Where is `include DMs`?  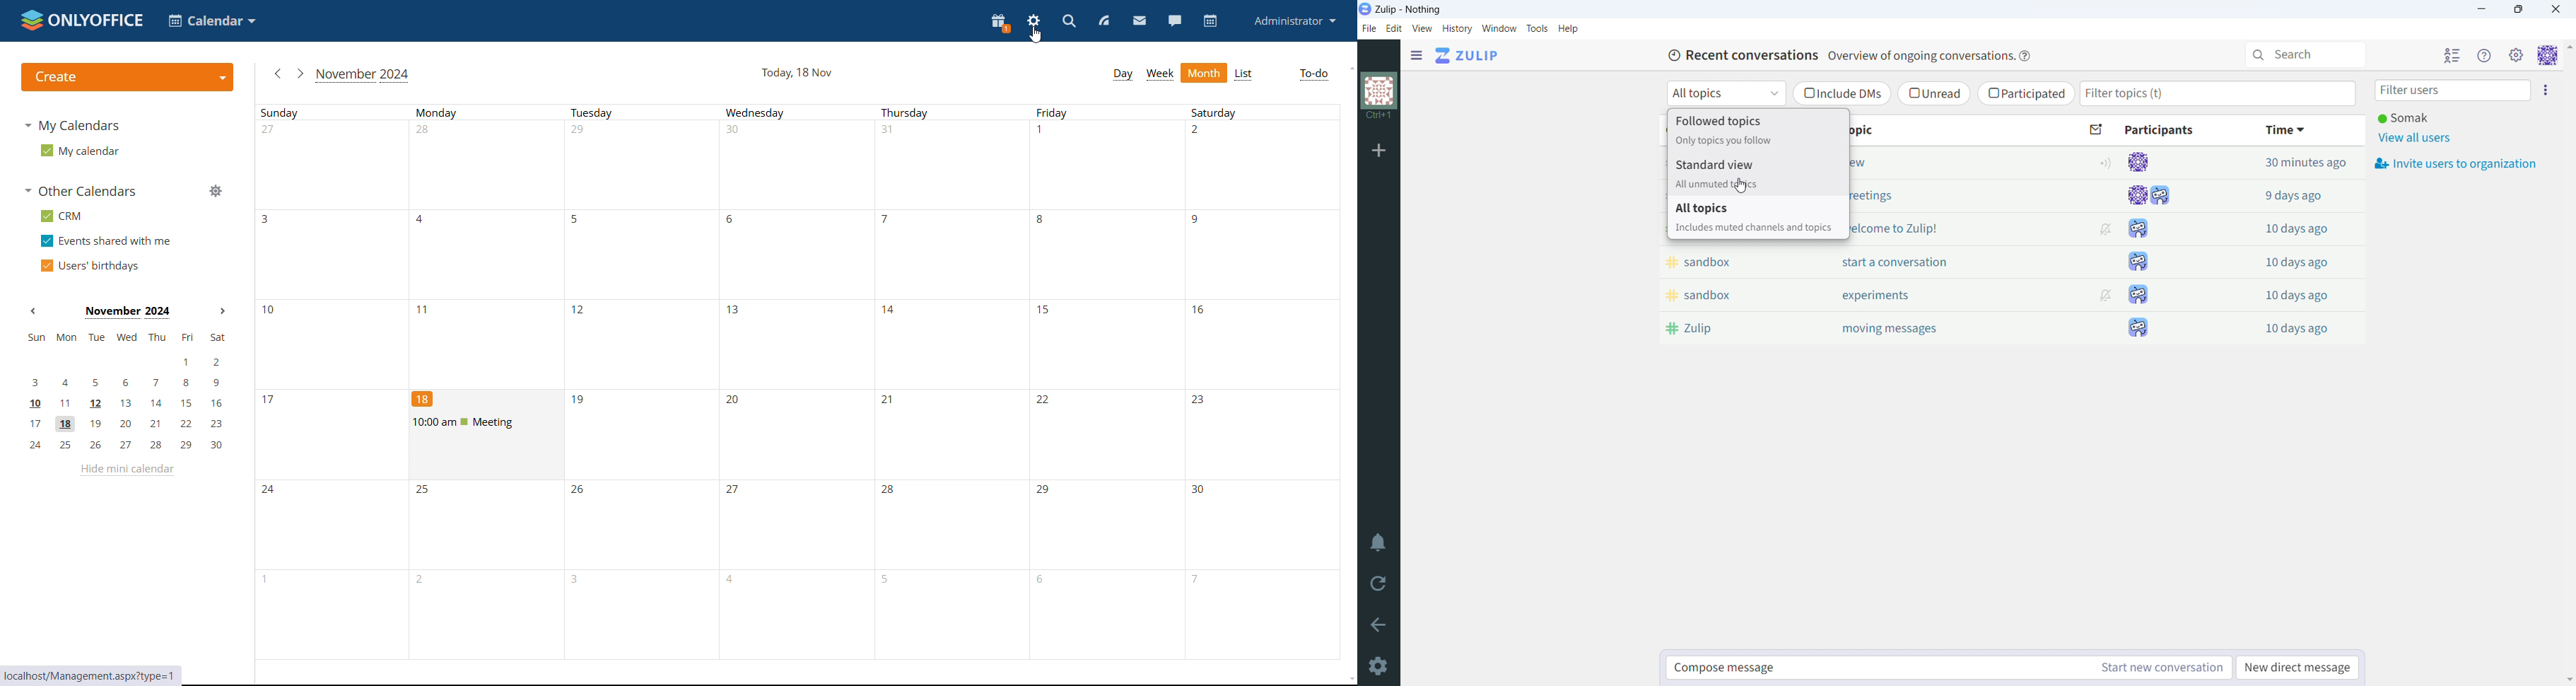
include DMs is located at coordinates (1841, 94).